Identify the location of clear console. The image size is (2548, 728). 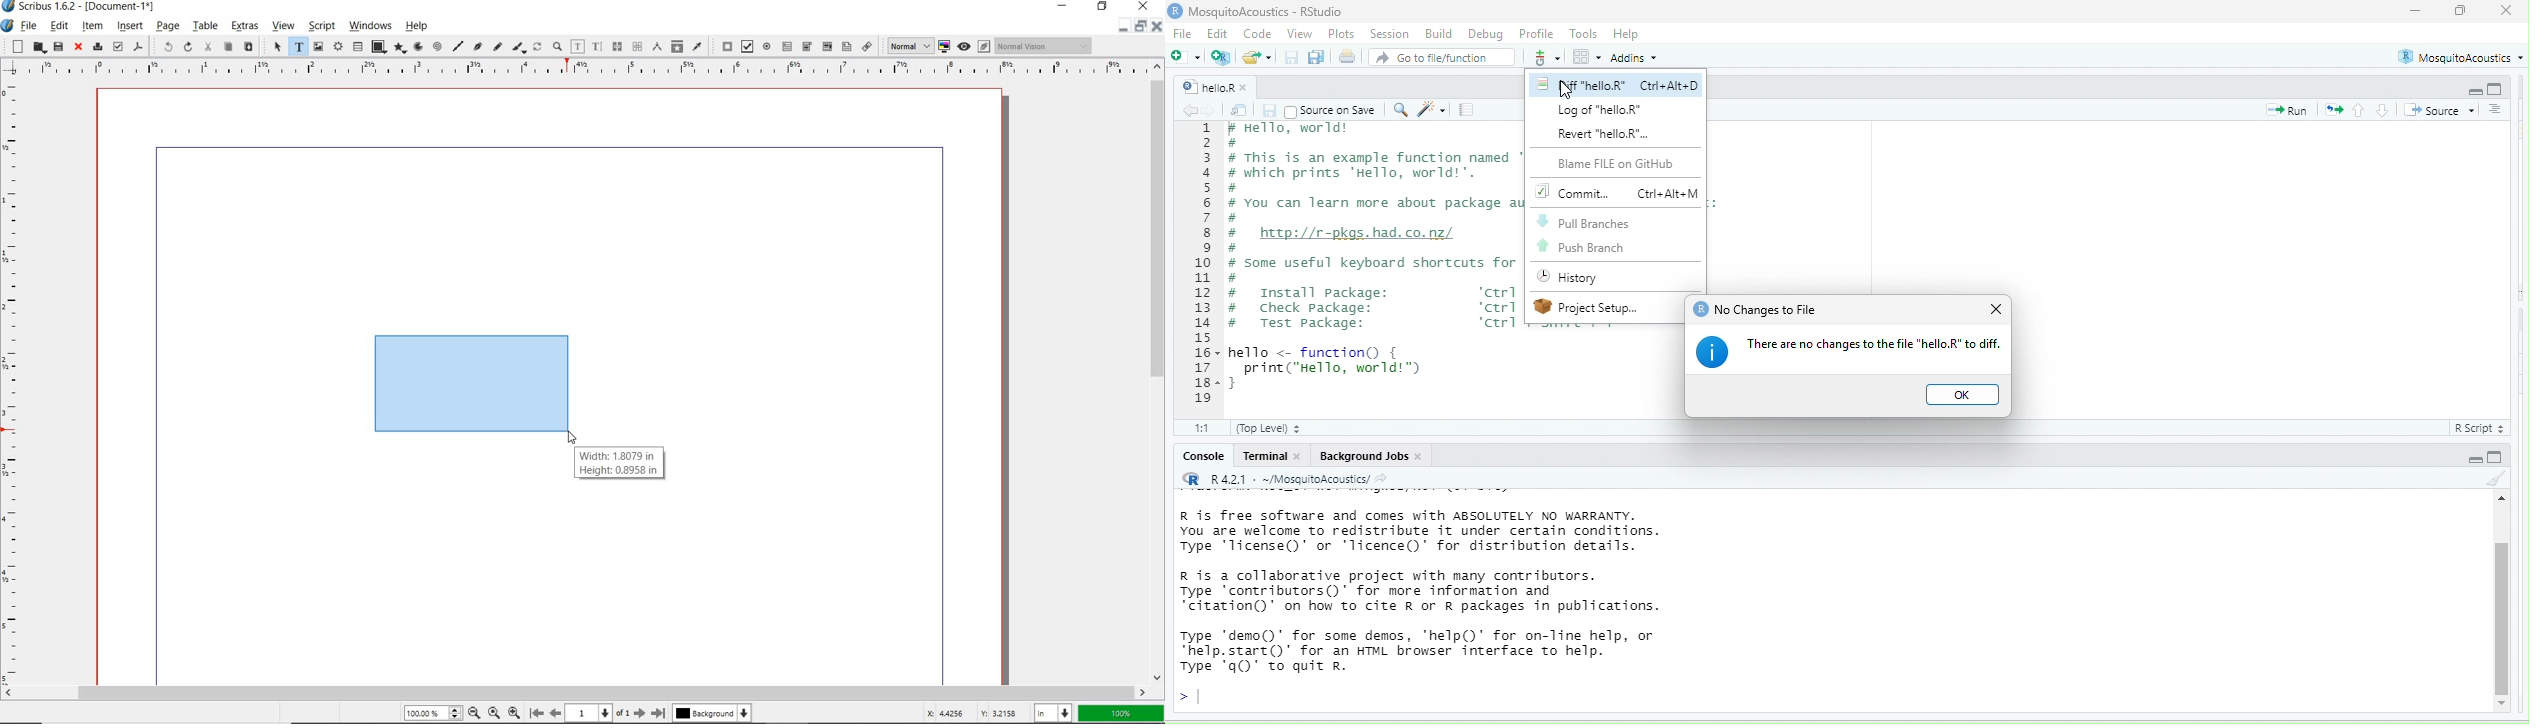
(2495, 477).